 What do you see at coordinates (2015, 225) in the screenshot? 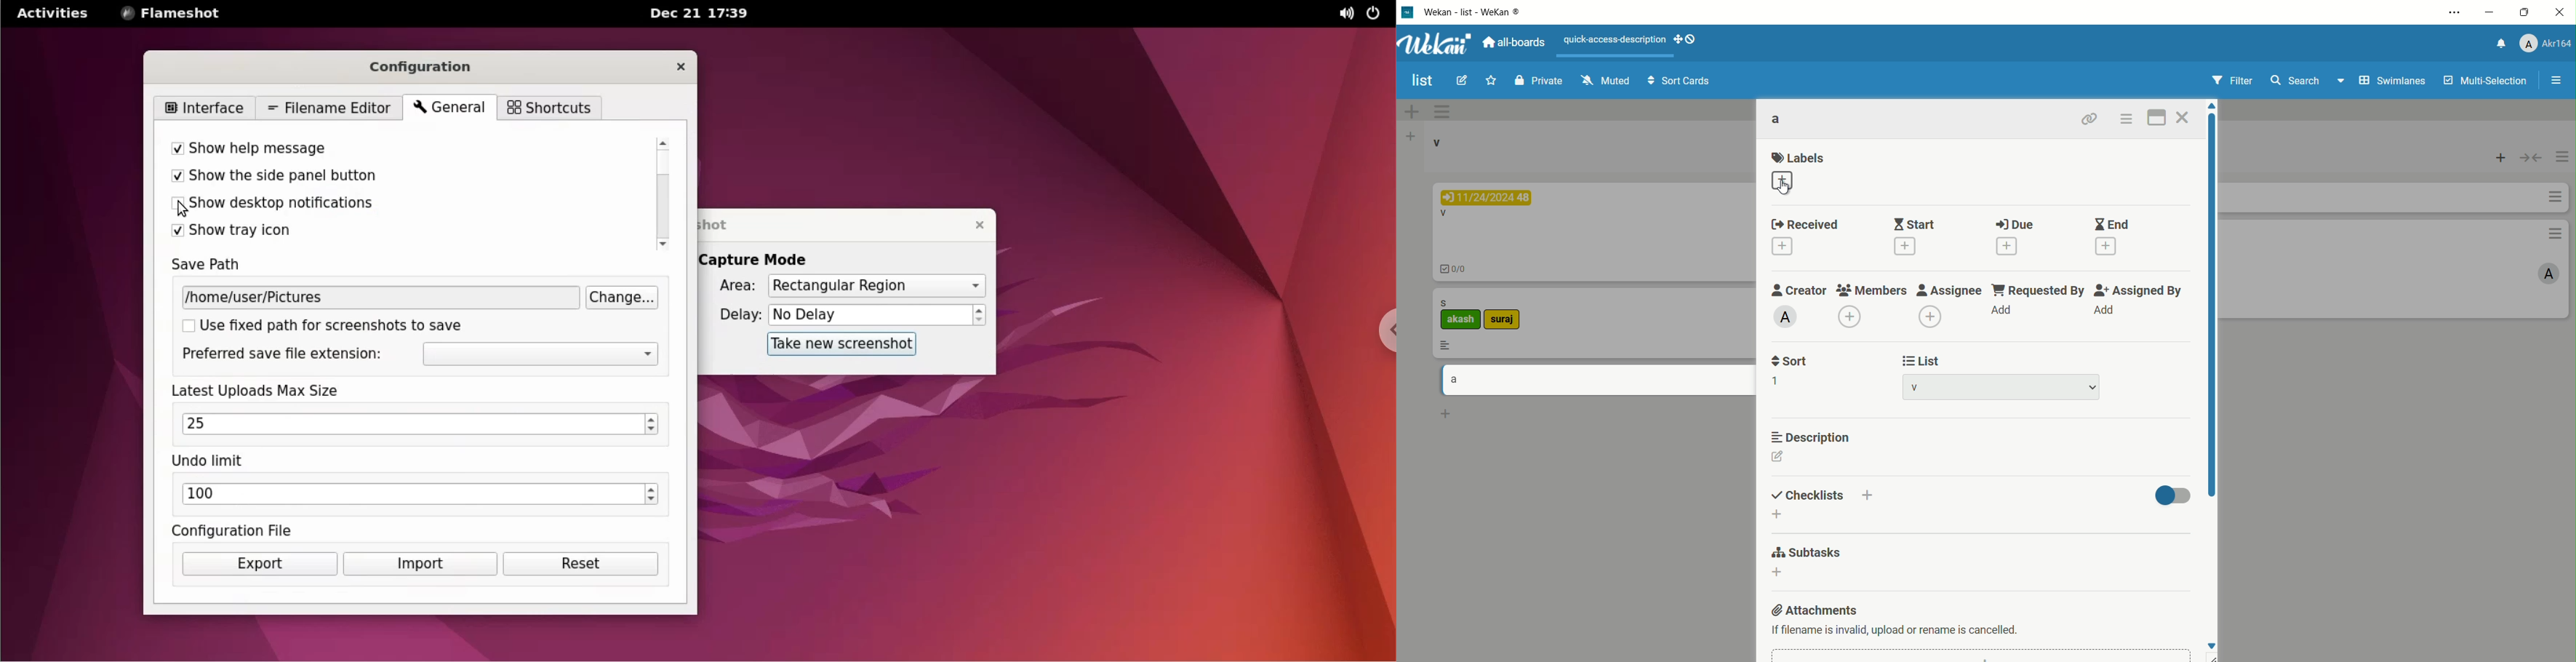
I see `due` at bounding box center [2015, 225].